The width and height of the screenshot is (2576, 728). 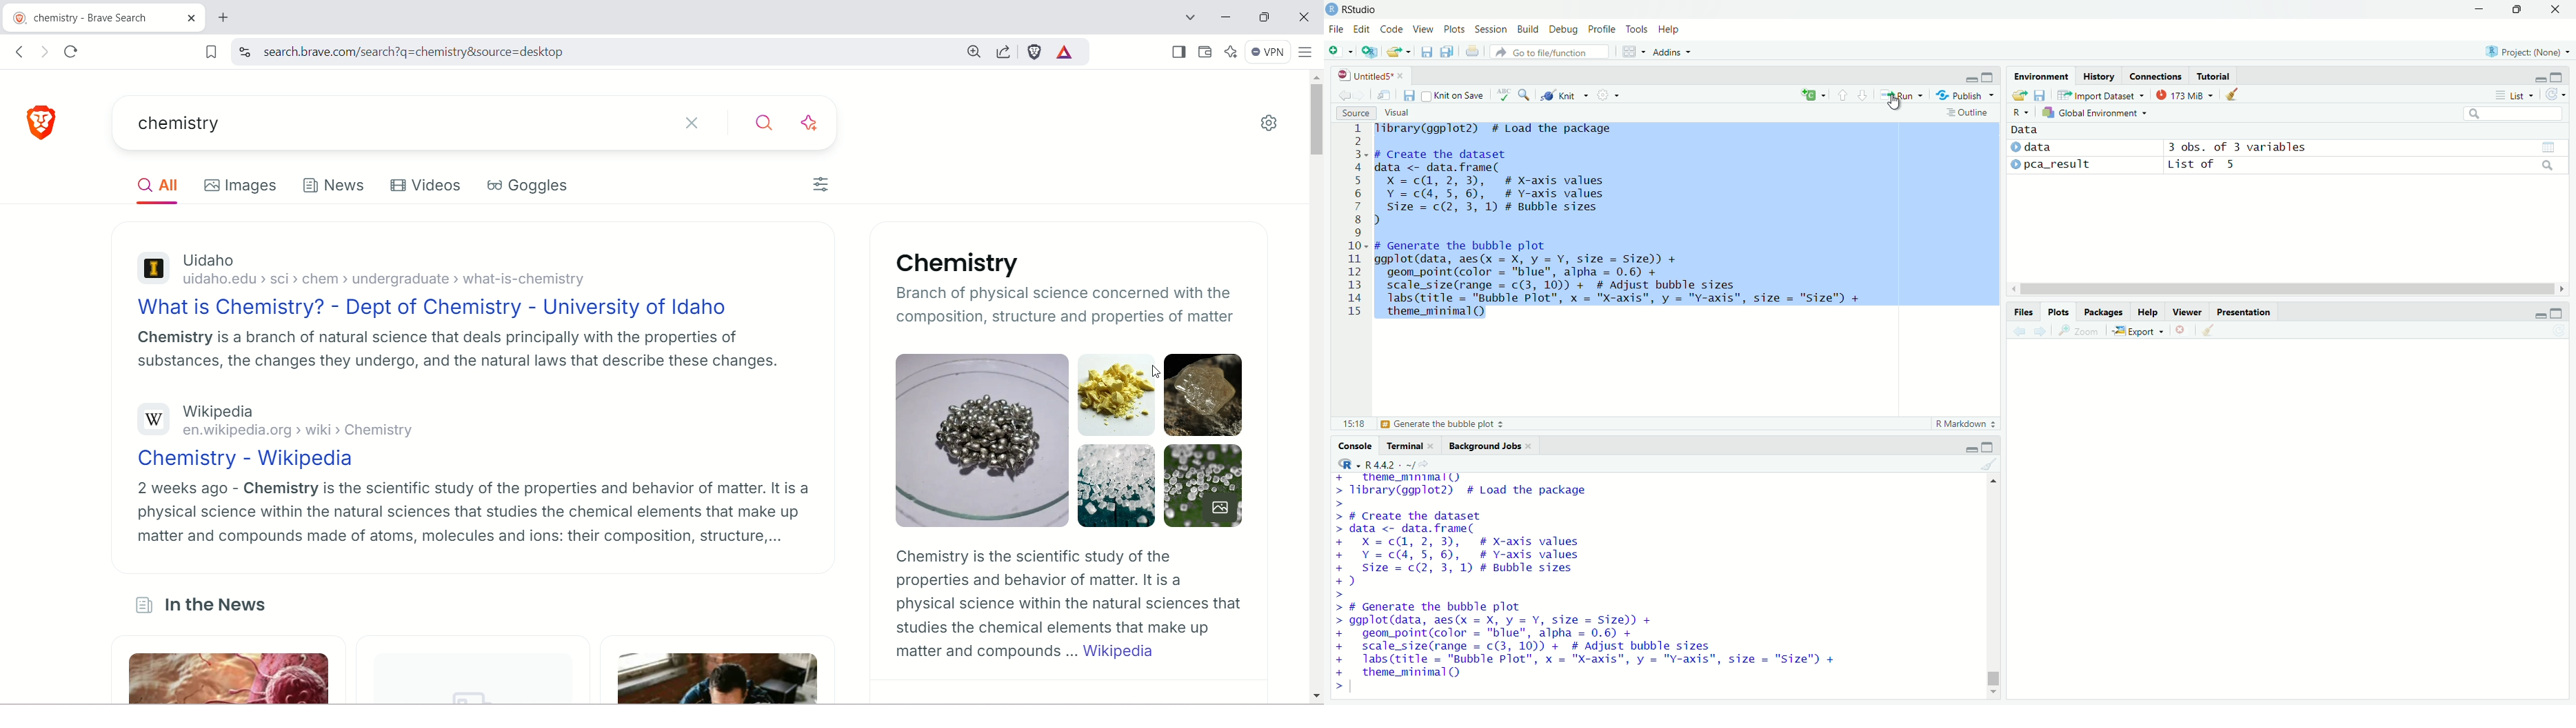 What do you see at coordinates (1970, 447) in the screenshot?
I see `minimize` at bounding box center [1970, 447].